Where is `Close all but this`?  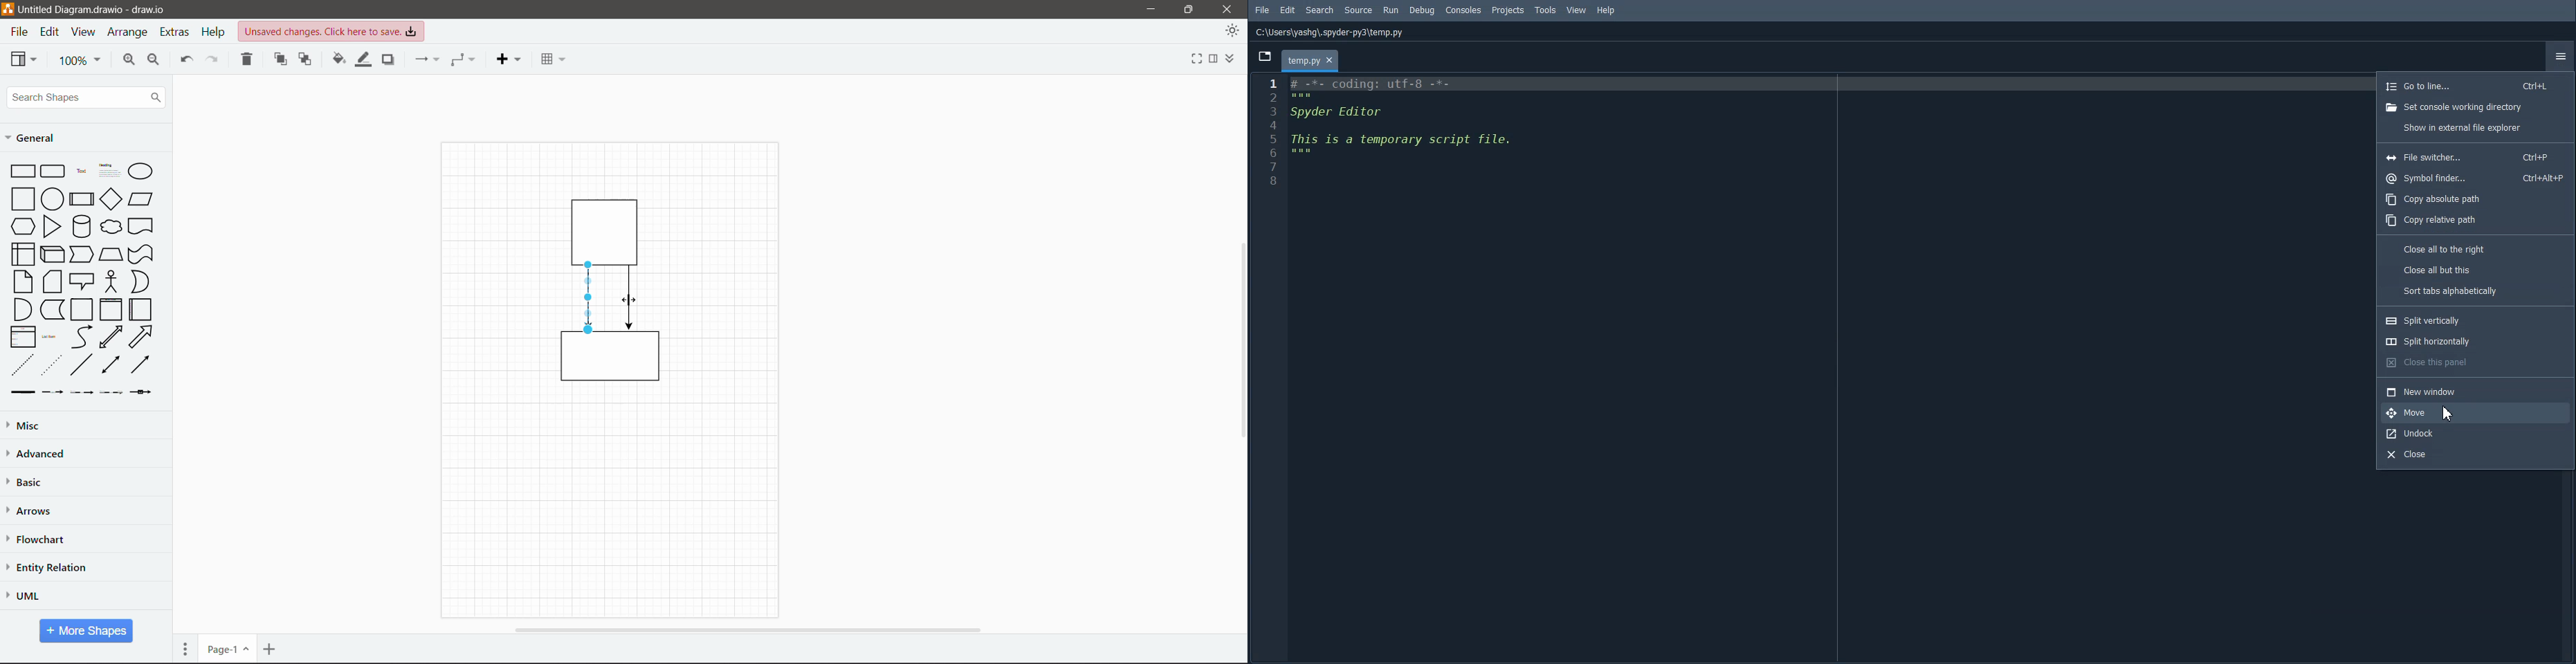
Close all but this is located at coordinates (2476, 268).